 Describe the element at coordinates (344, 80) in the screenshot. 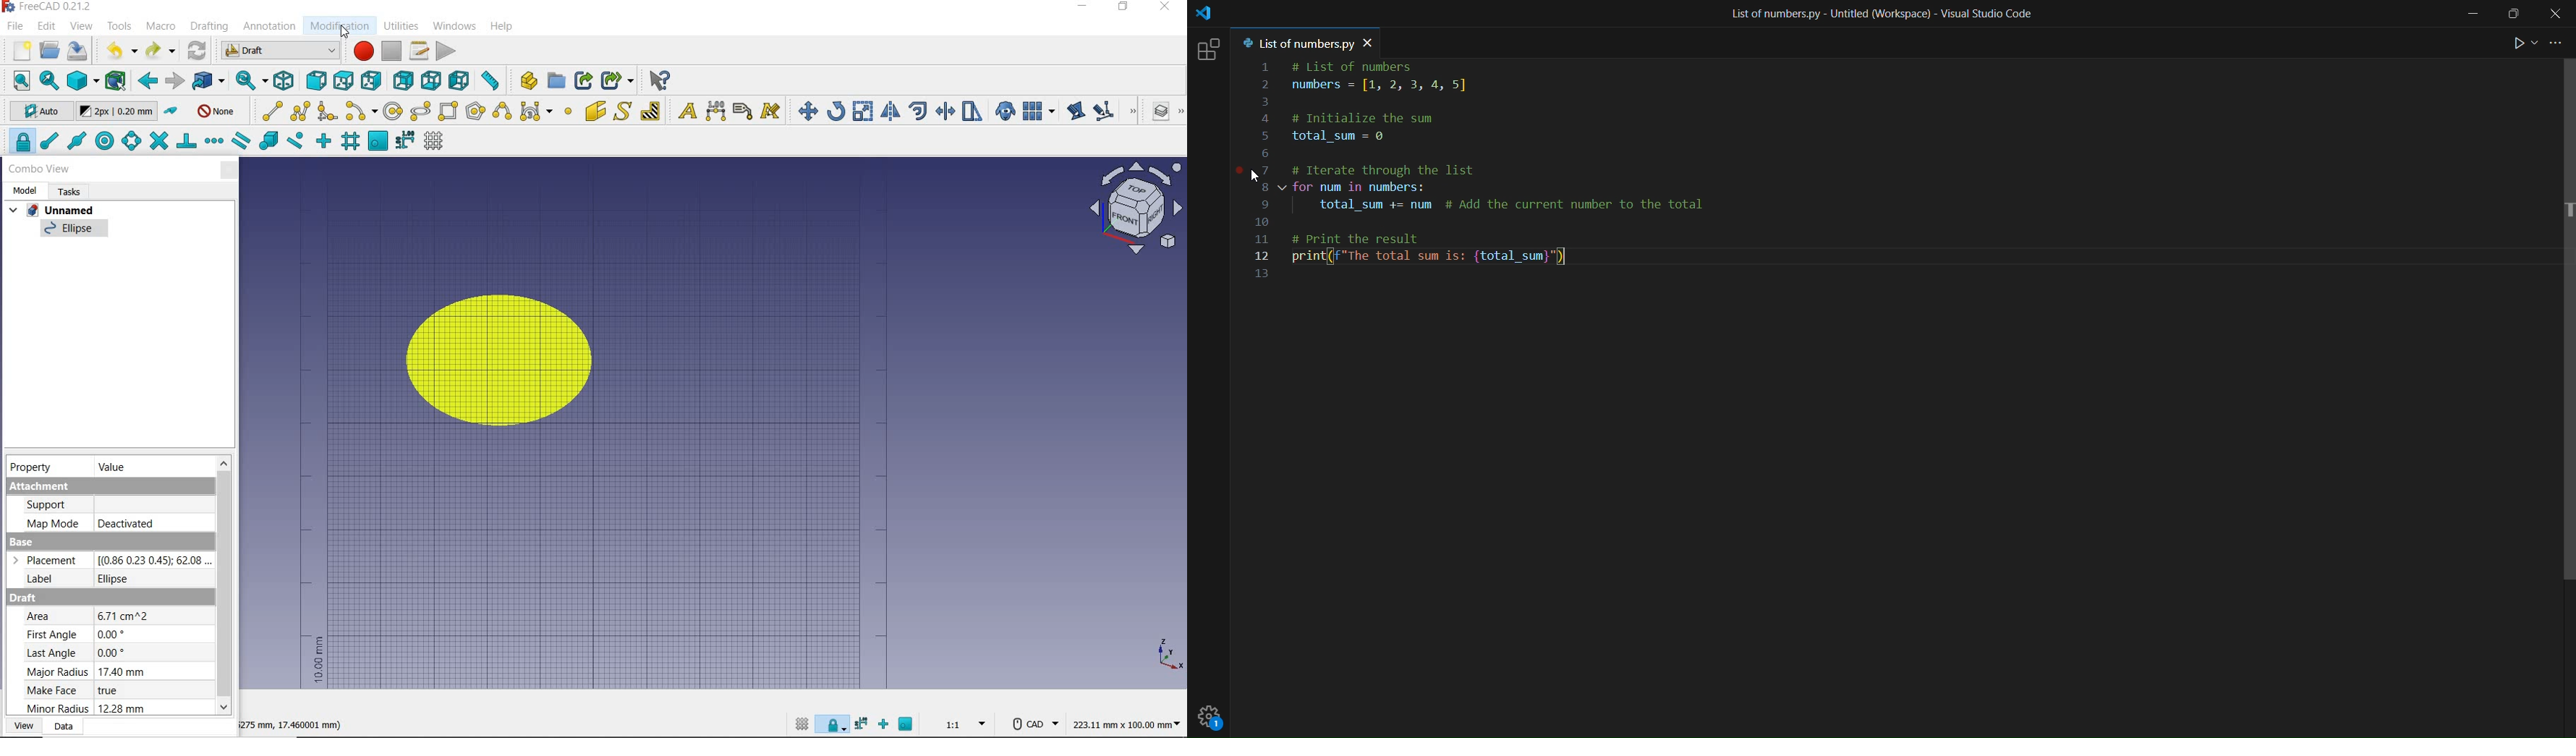

I see `top` at that location.